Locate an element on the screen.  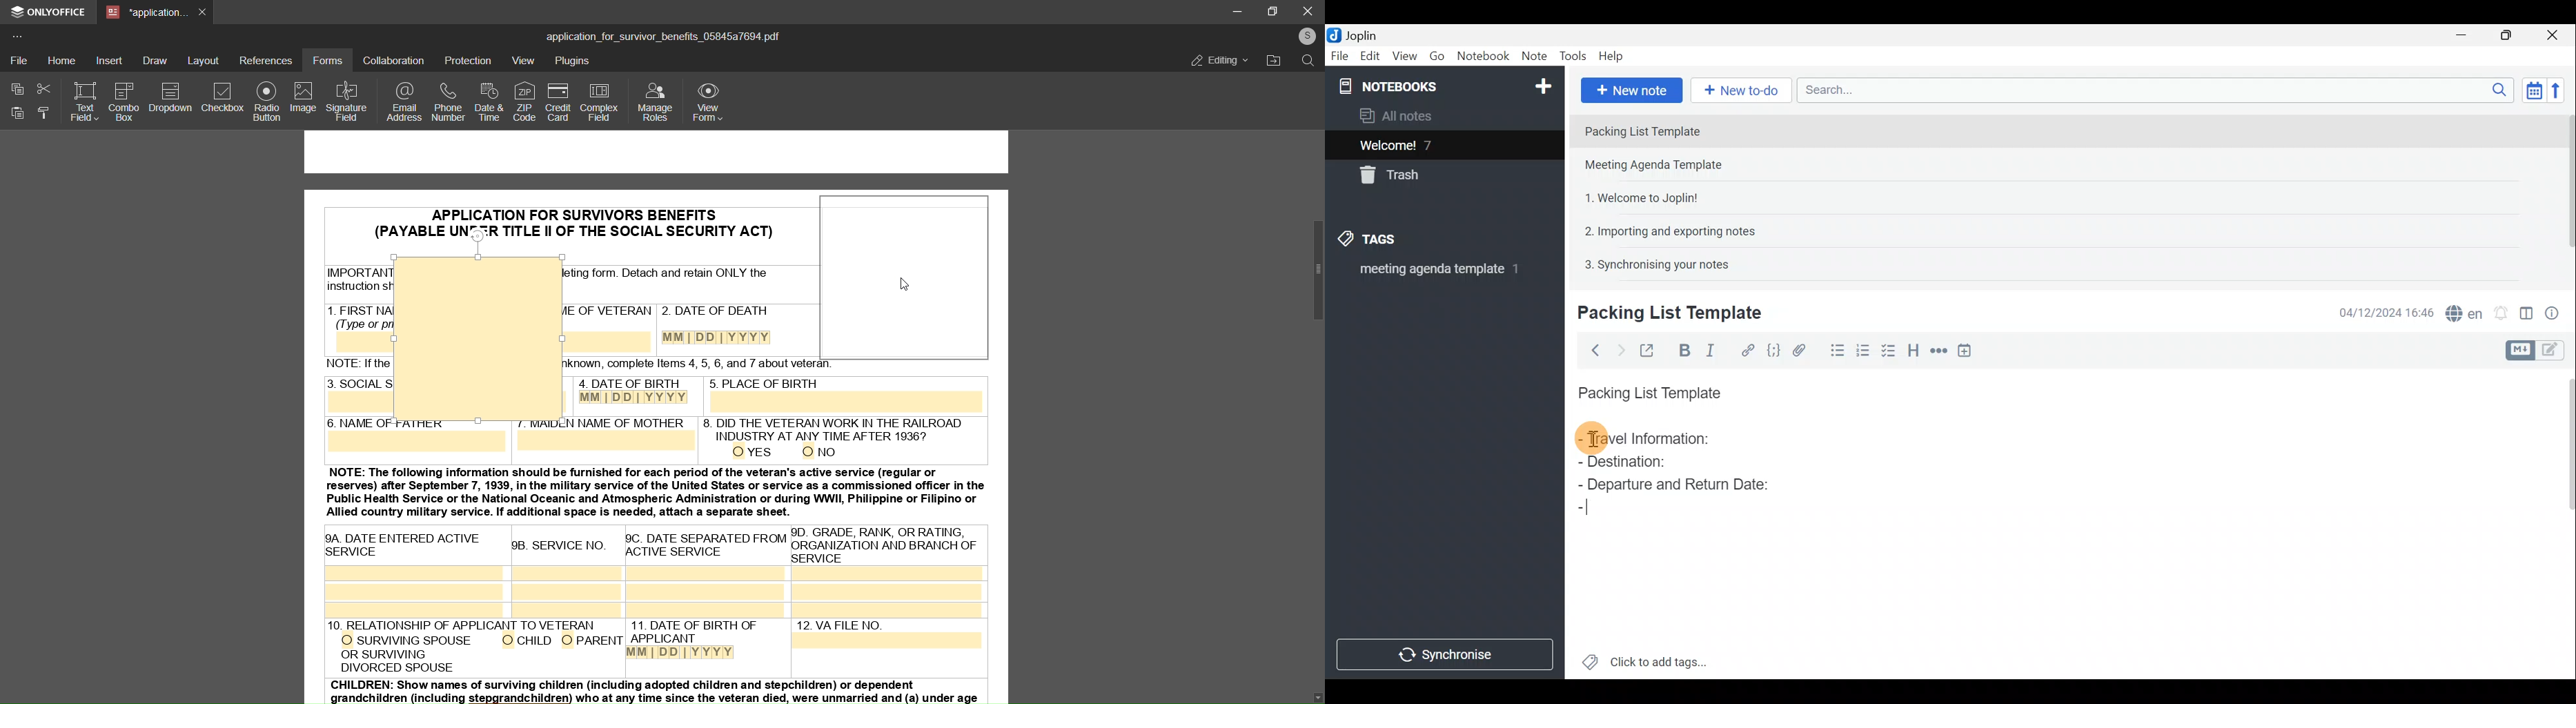
cursor is located at coordinates (909, 289).